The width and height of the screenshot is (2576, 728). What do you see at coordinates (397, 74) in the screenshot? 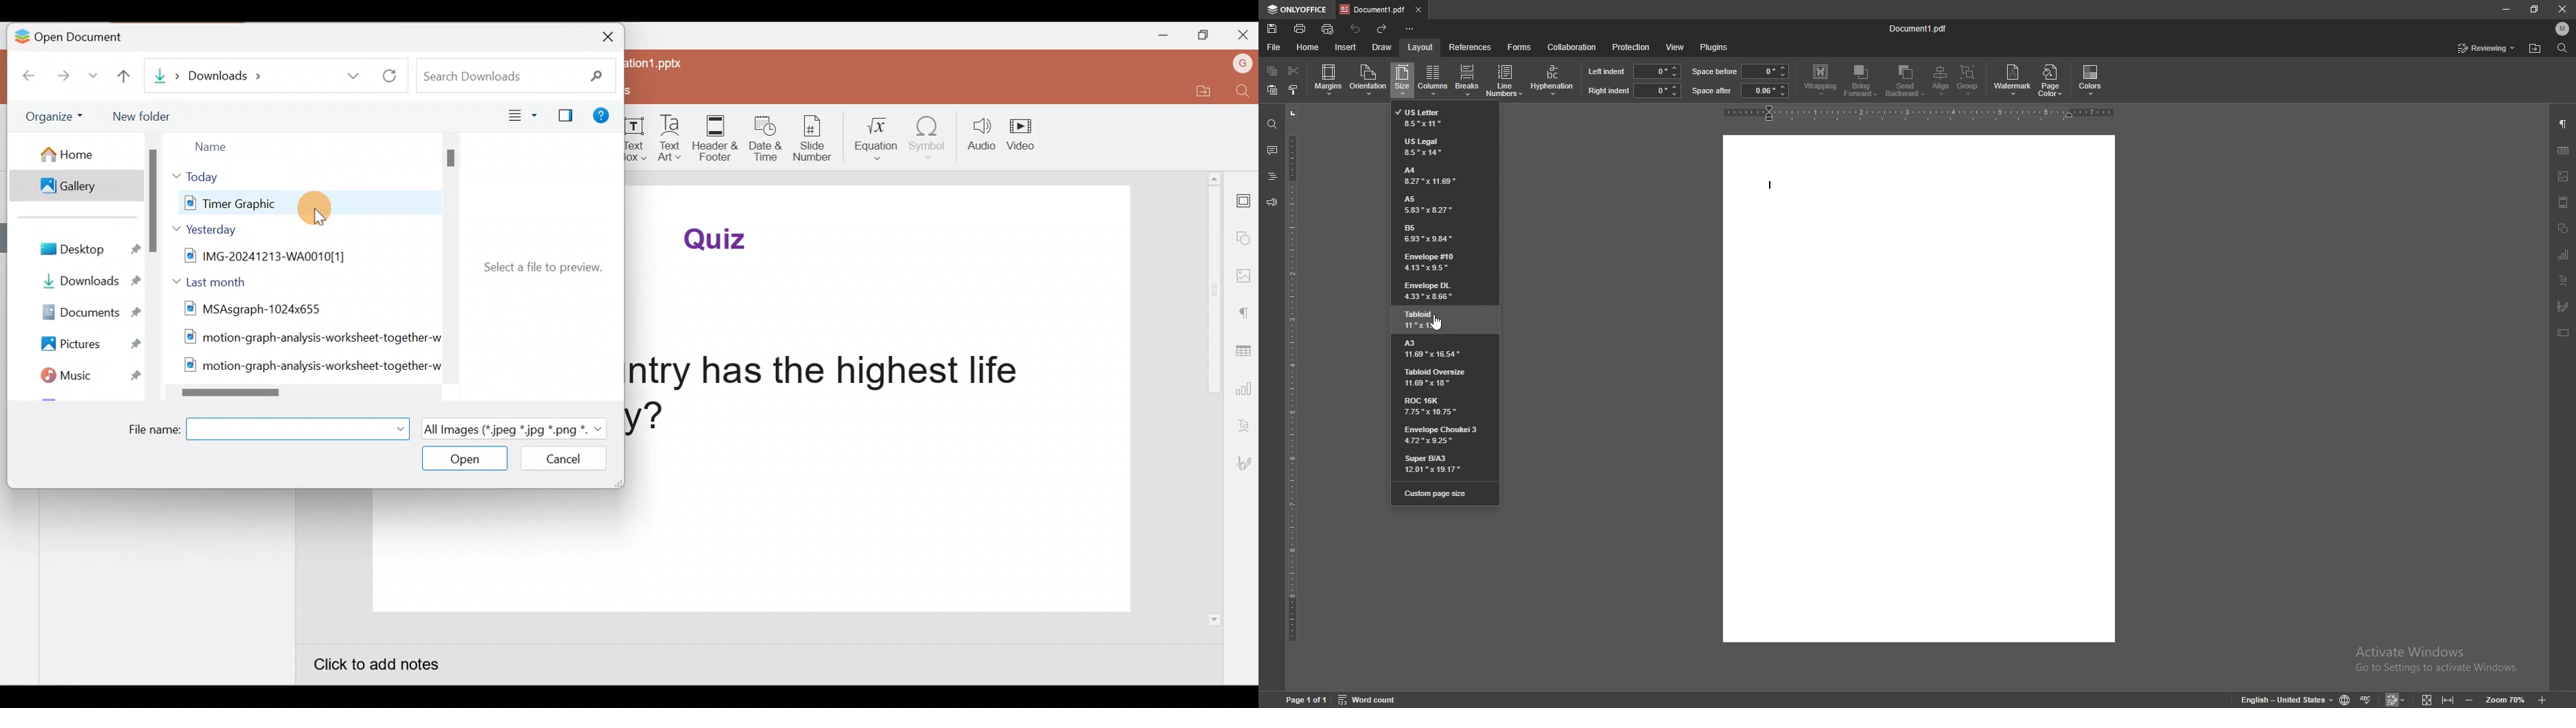
I see `Refresh` at bounding box center [397, 74].